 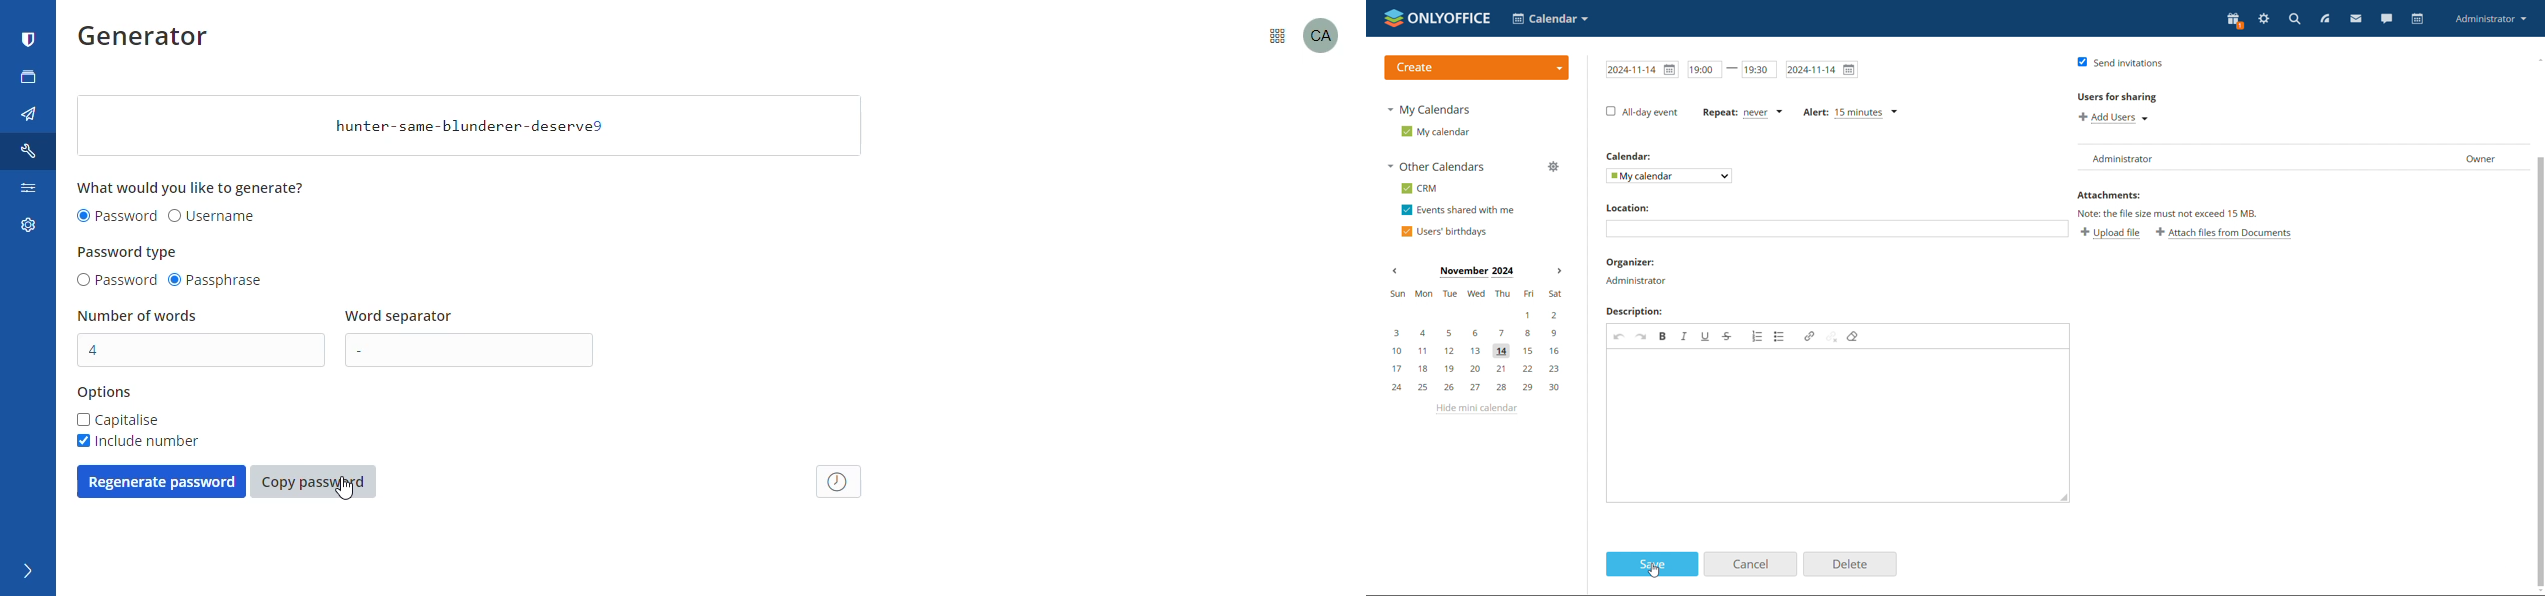 I want to click on Calendar, so click(x=1633, y=157).